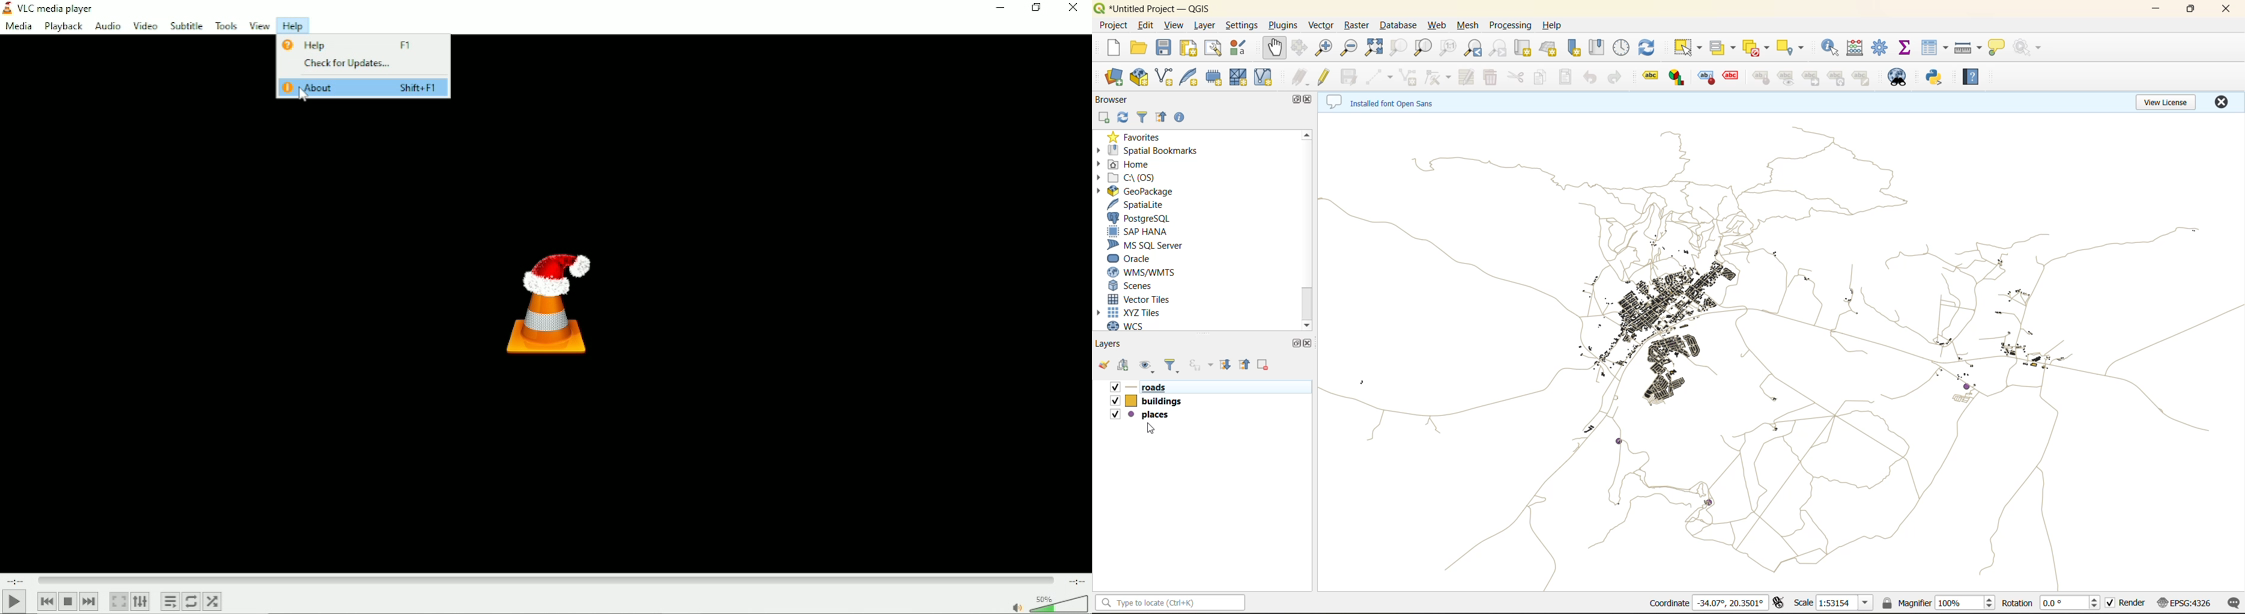 This screenshot has width=2268, height=616. I want to click on rotation, so click(2051, 603).